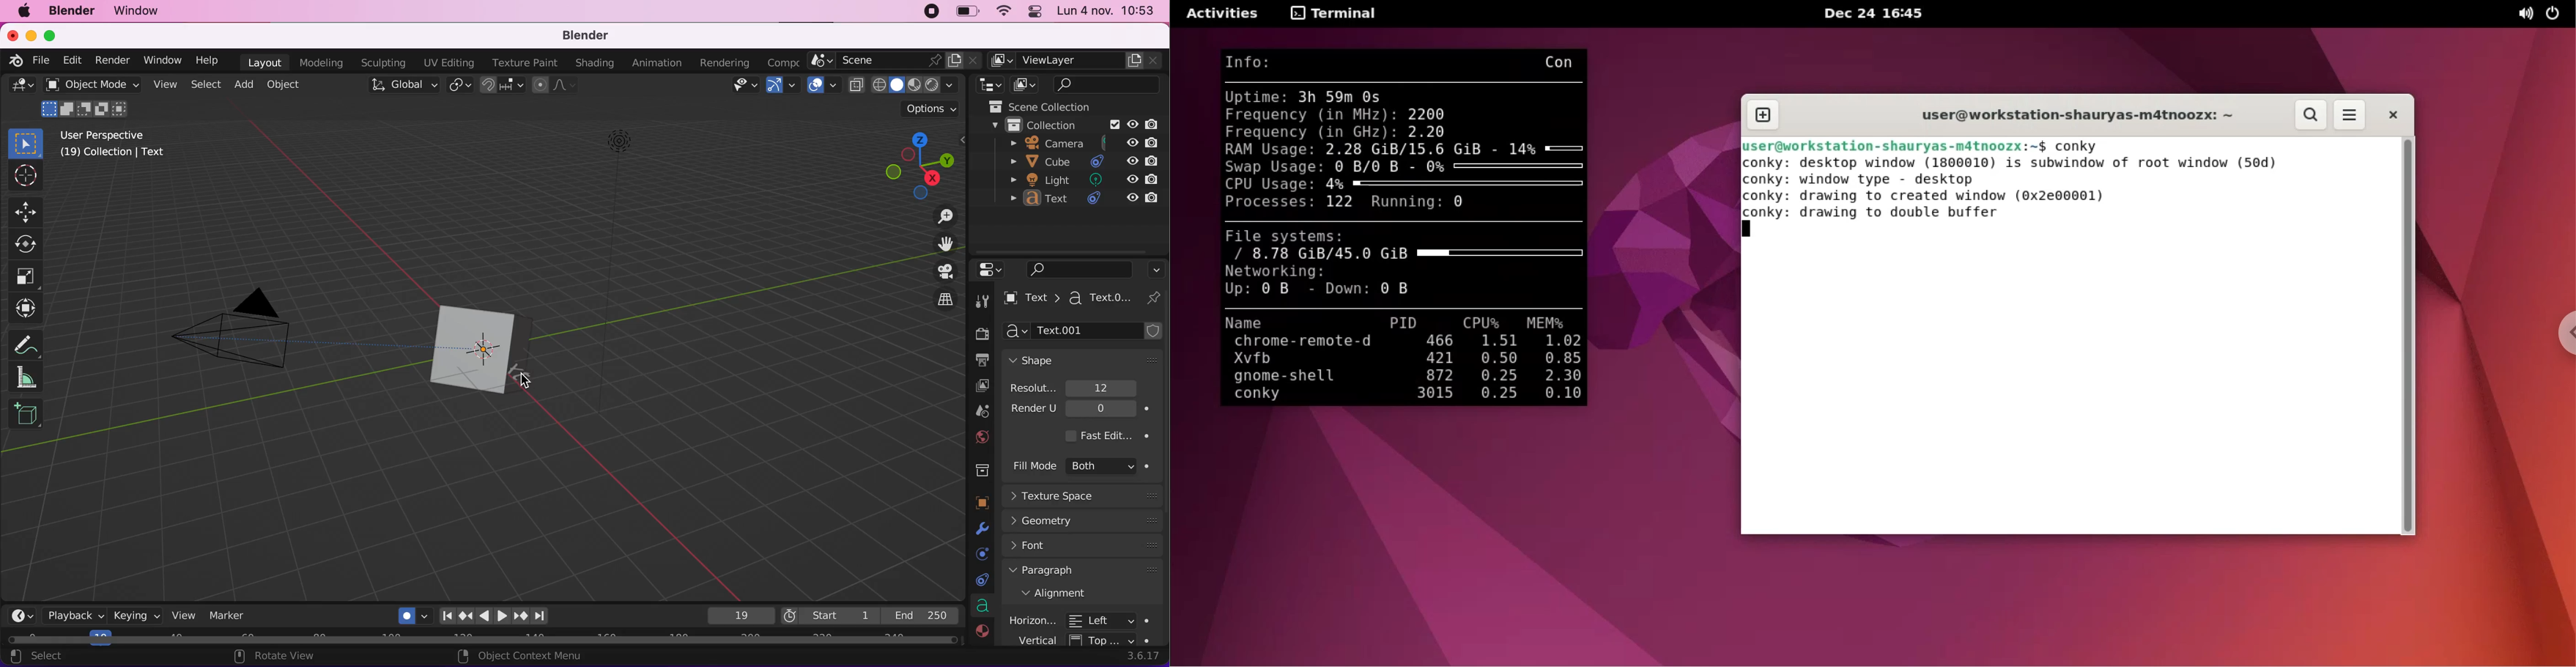  Describe the element at coordinates (1085, 619) in the screenshot. I see `horizontal` at that location.